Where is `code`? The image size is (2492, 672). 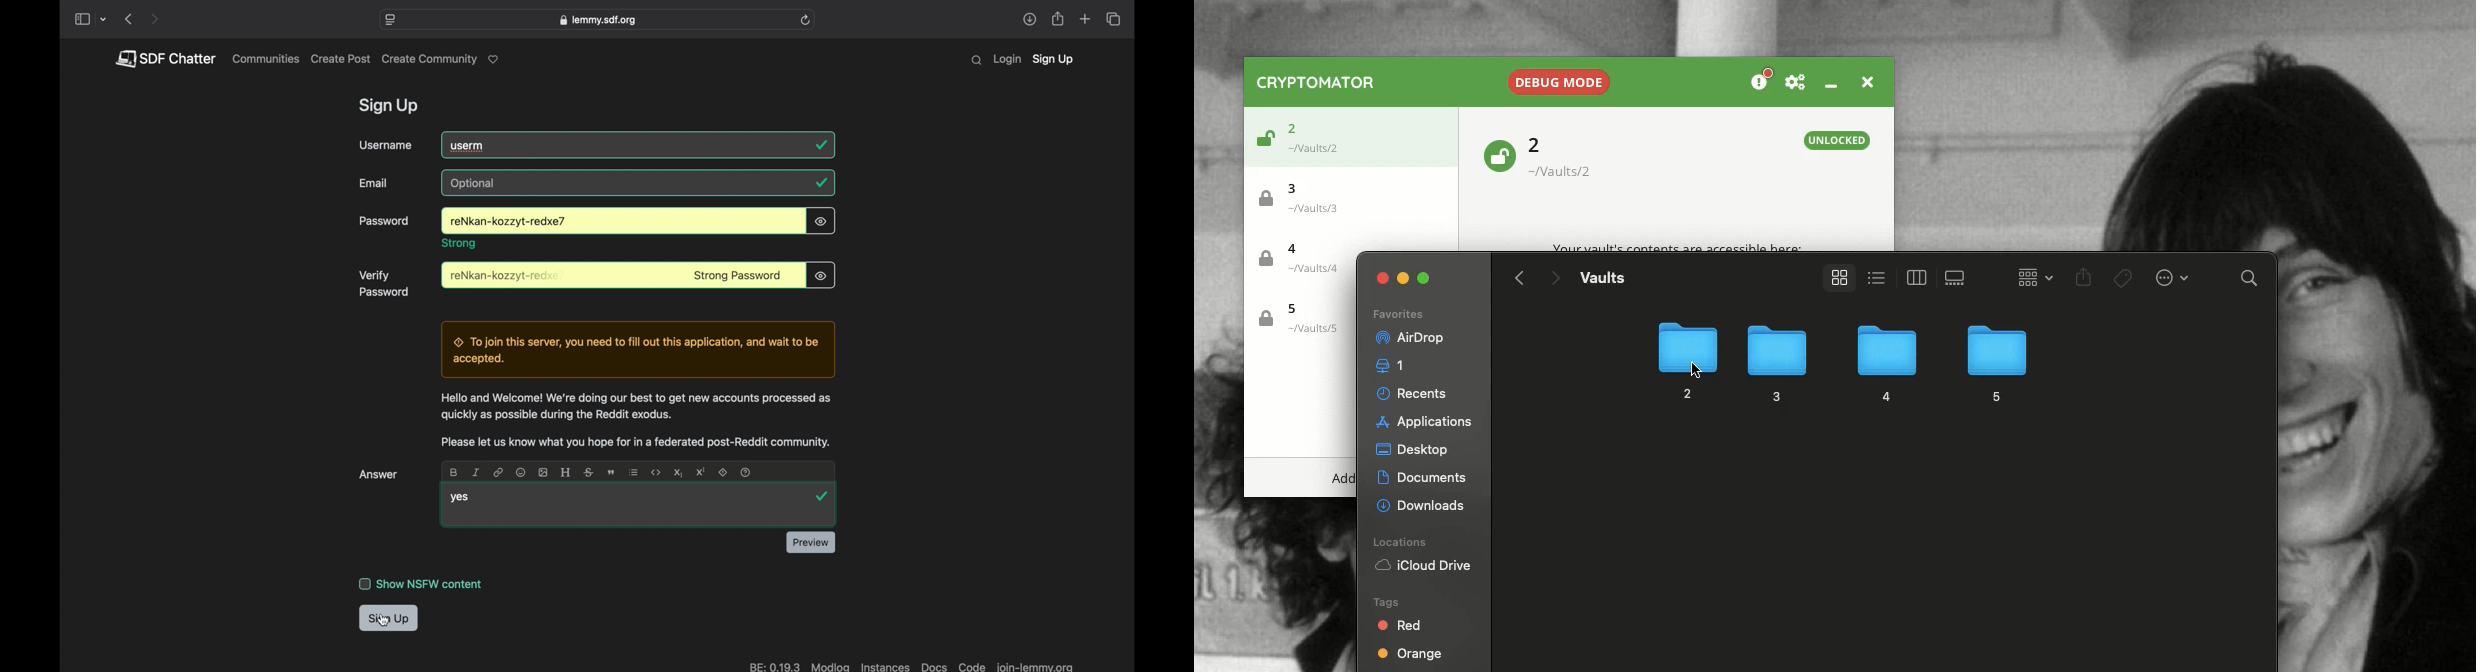
code is located at coordinates (972, 665).